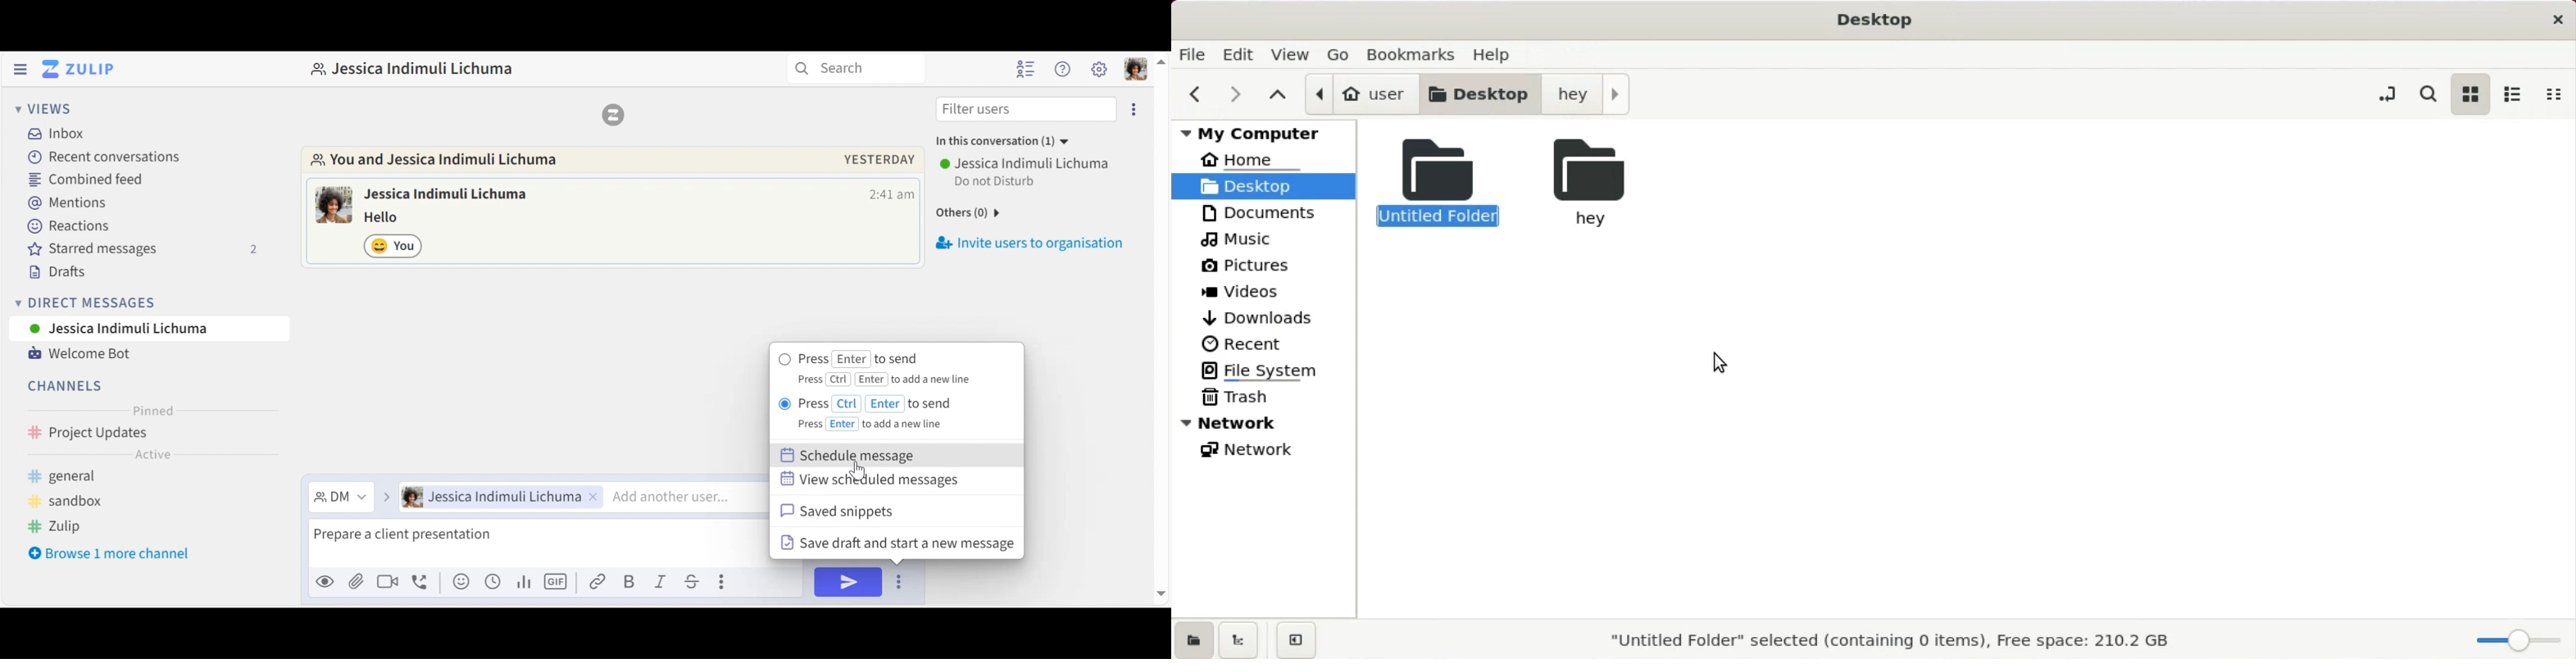 The width and height of the screenshot is (2576, 672). What do you see at coordinates (153, 456) in the screenshot?
I see `Active` at bounding box center [153, 456].